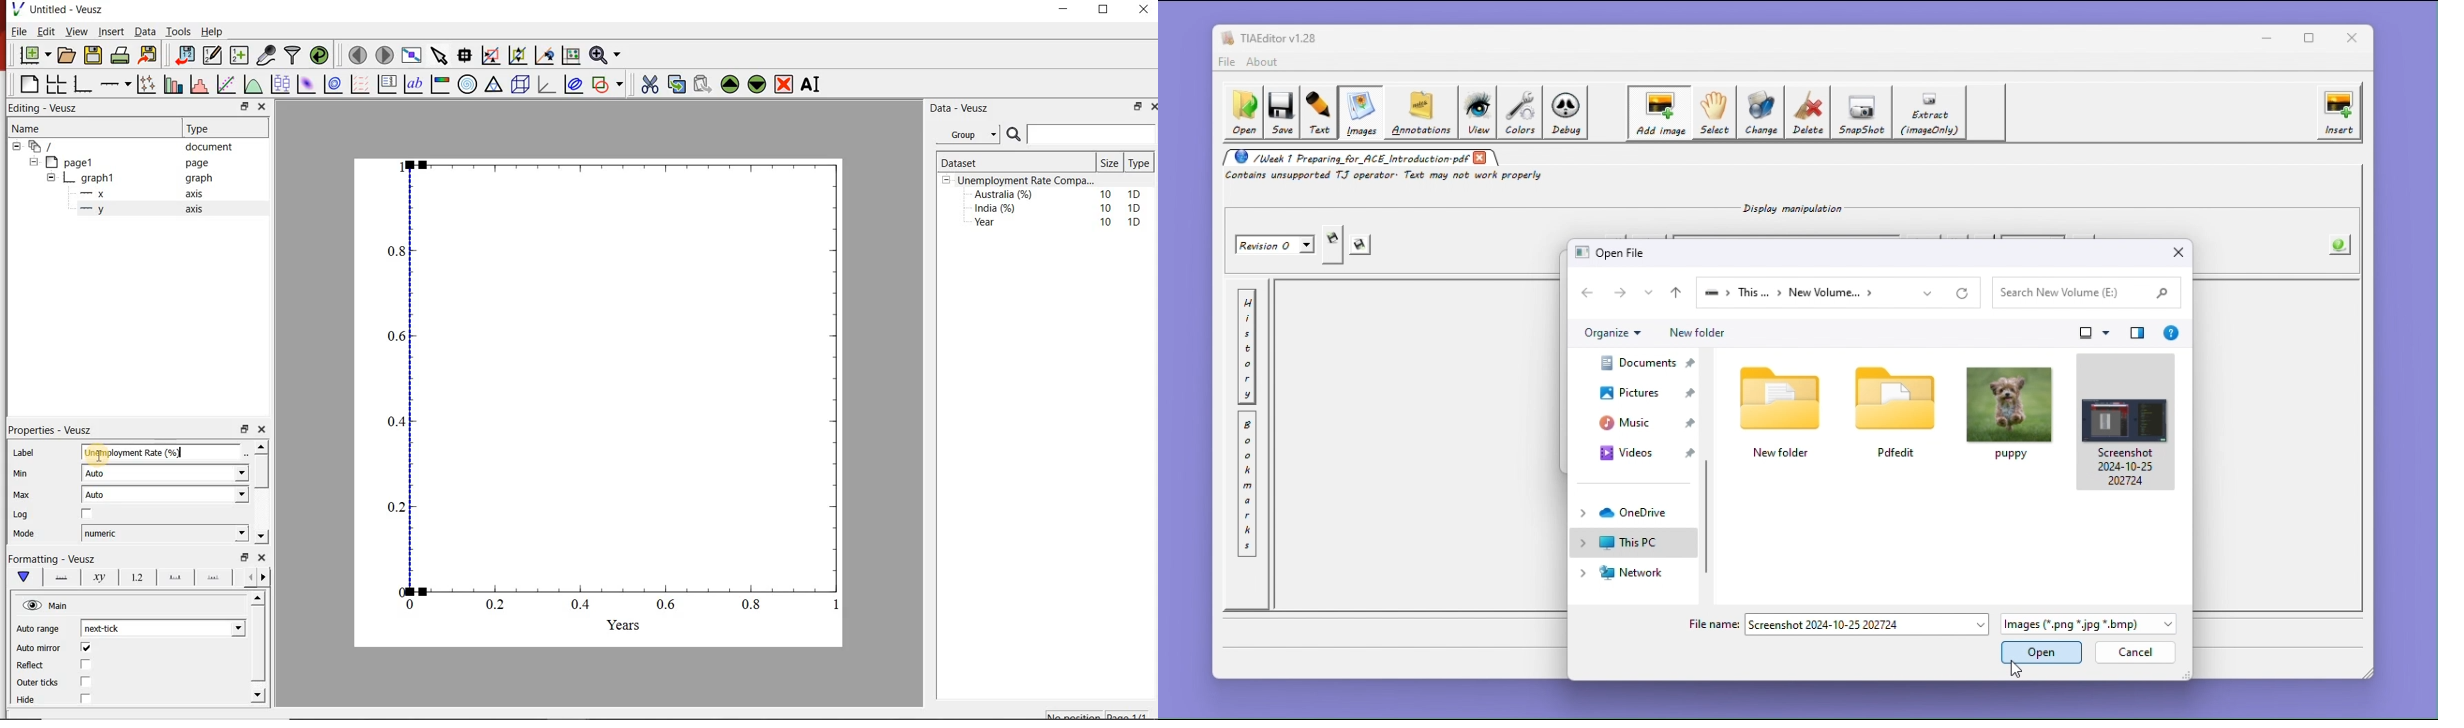  I want to click on Min, so click(30, 474).